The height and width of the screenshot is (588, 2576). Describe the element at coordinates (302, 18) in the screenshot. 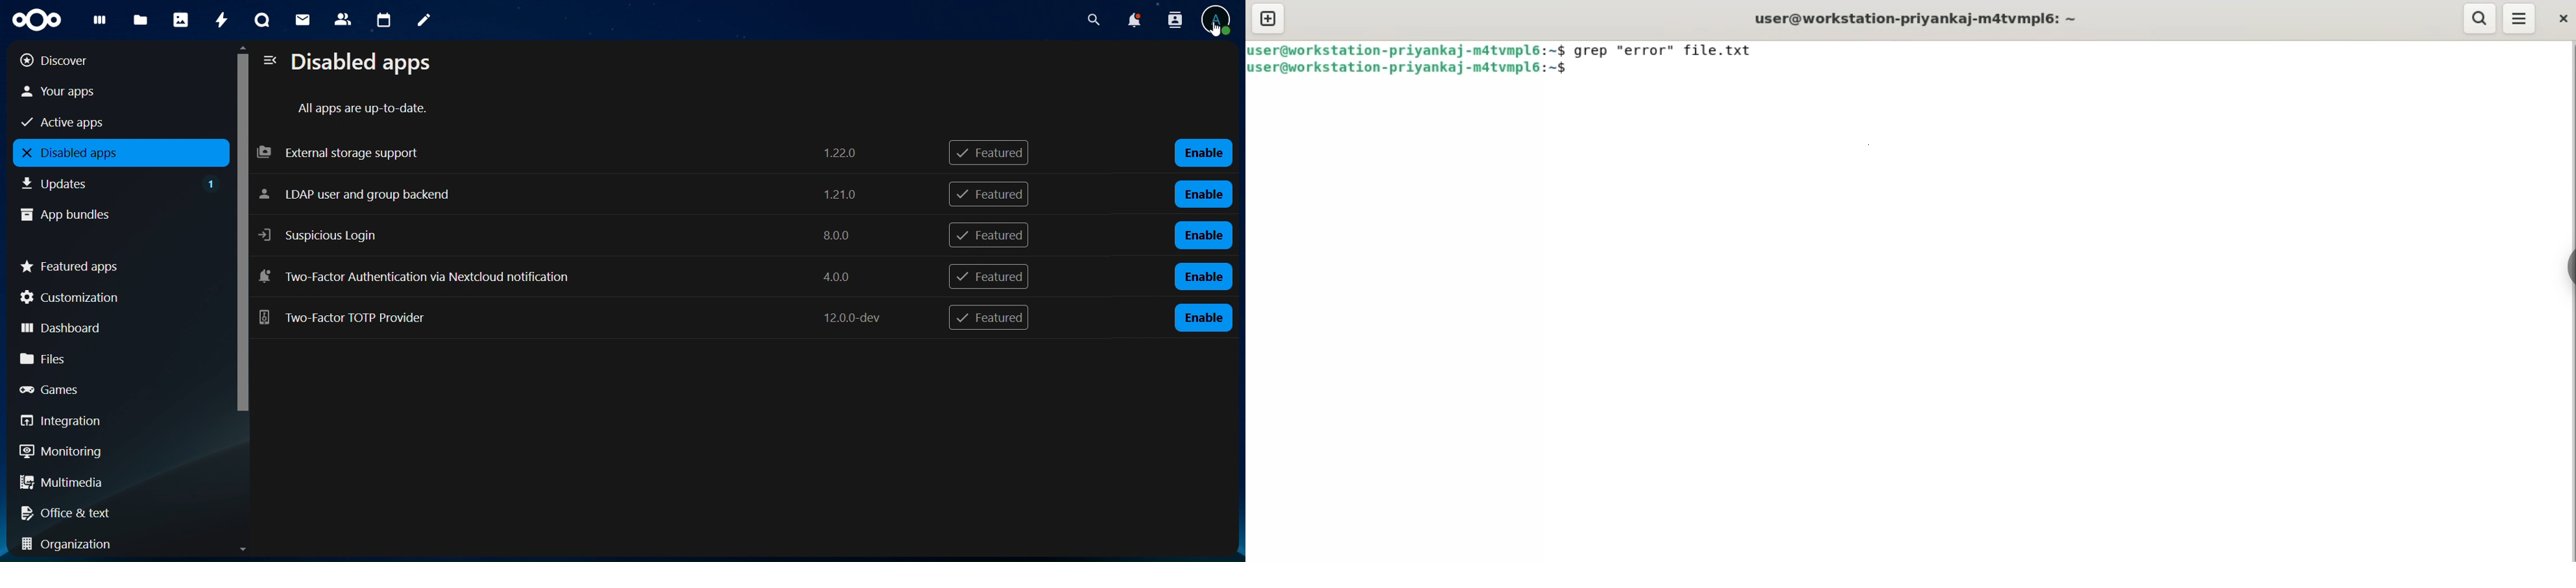

I see `mail` at that location.